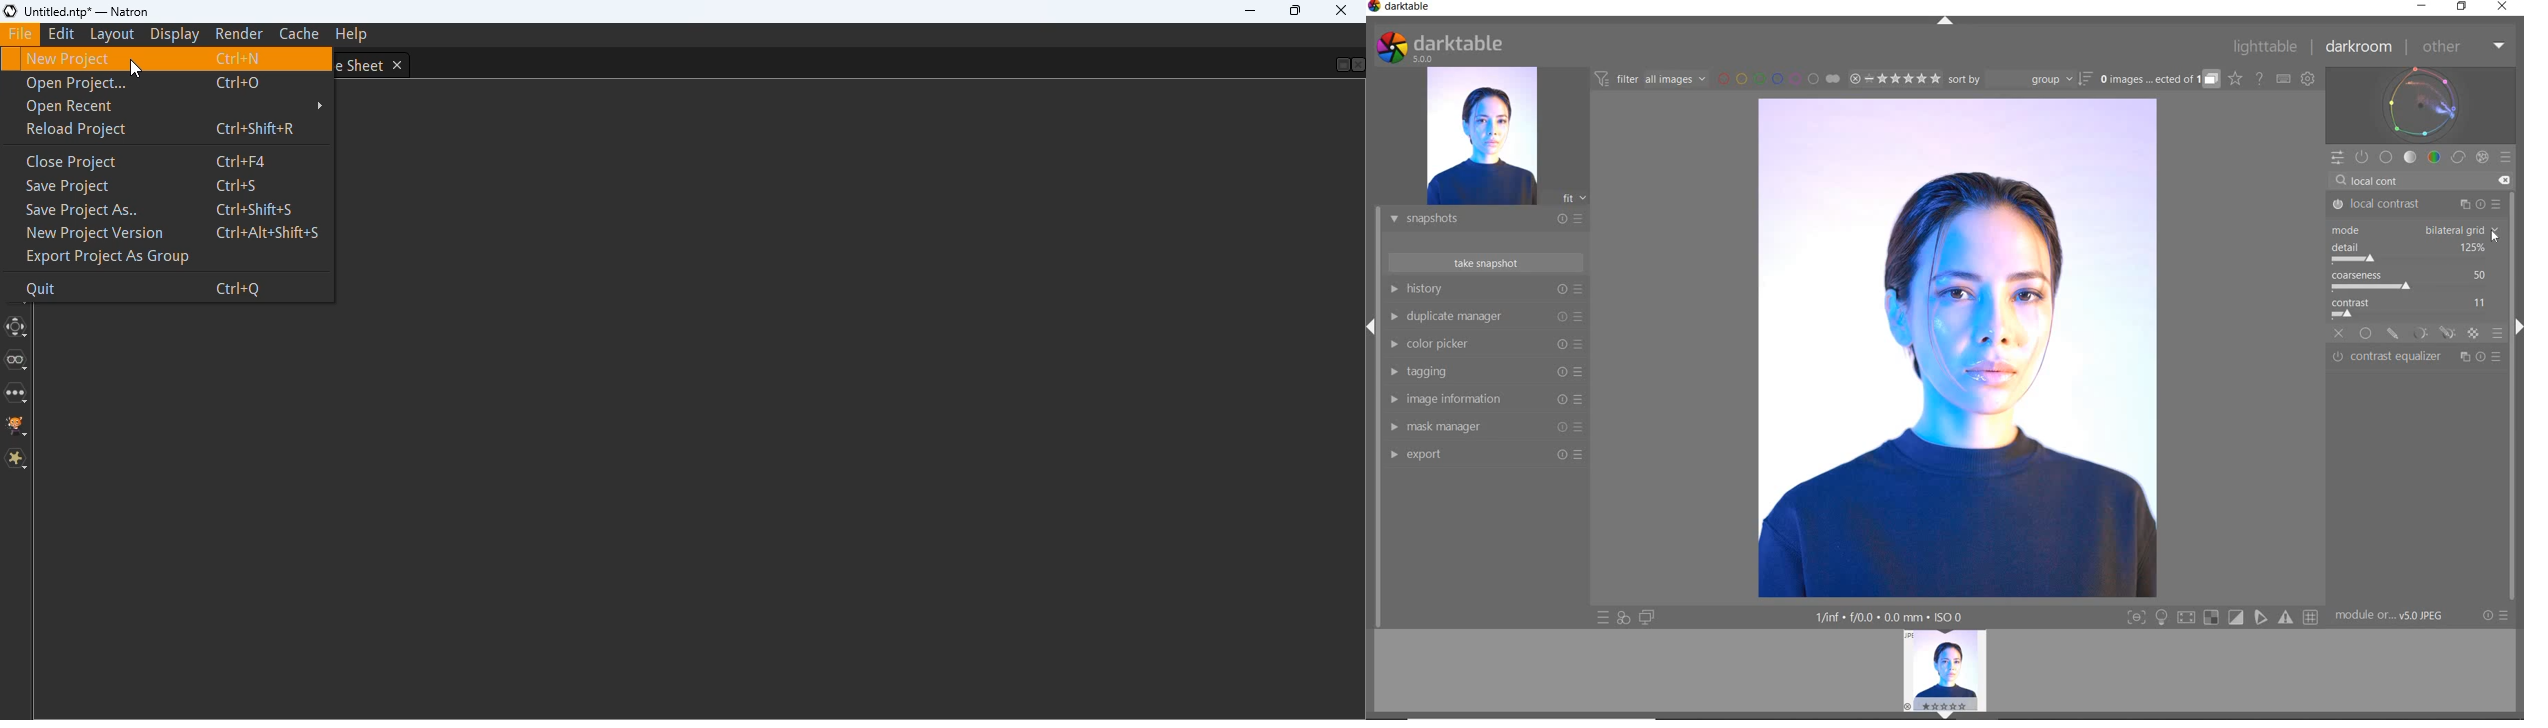  I want to click on BLENDING OPTIONS, so click(2498, 334).